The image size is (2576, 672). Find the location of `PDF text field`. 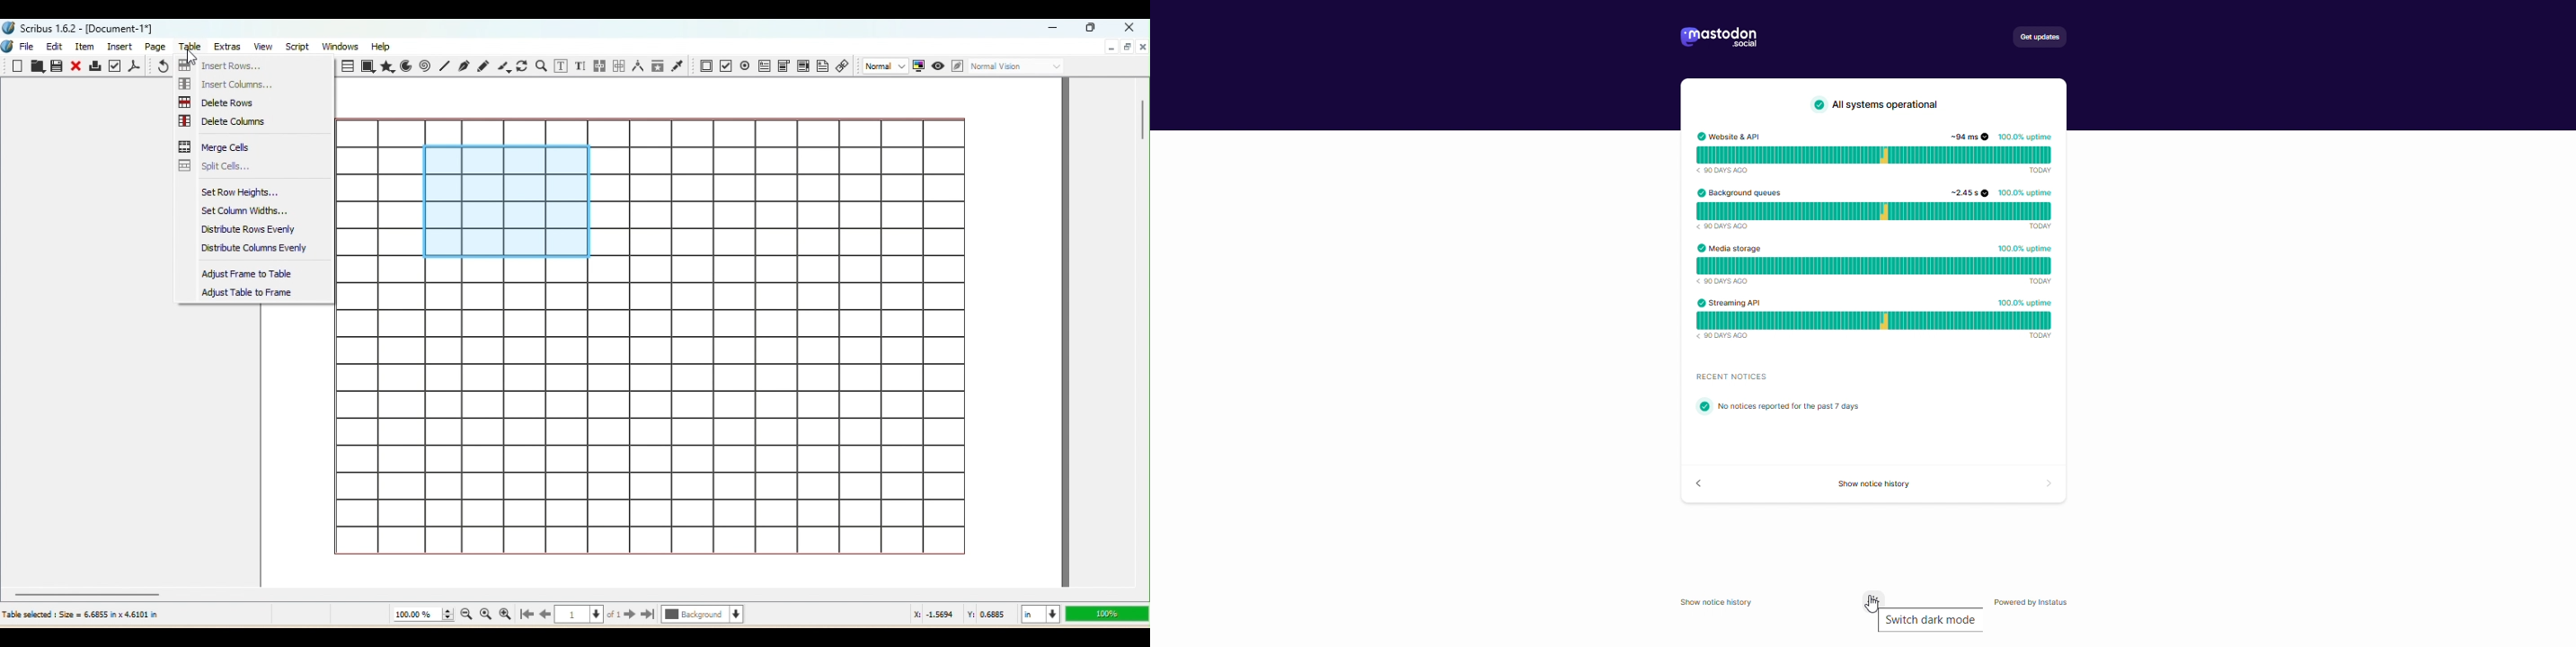

PDF text field is located at coordinates (763, 65).